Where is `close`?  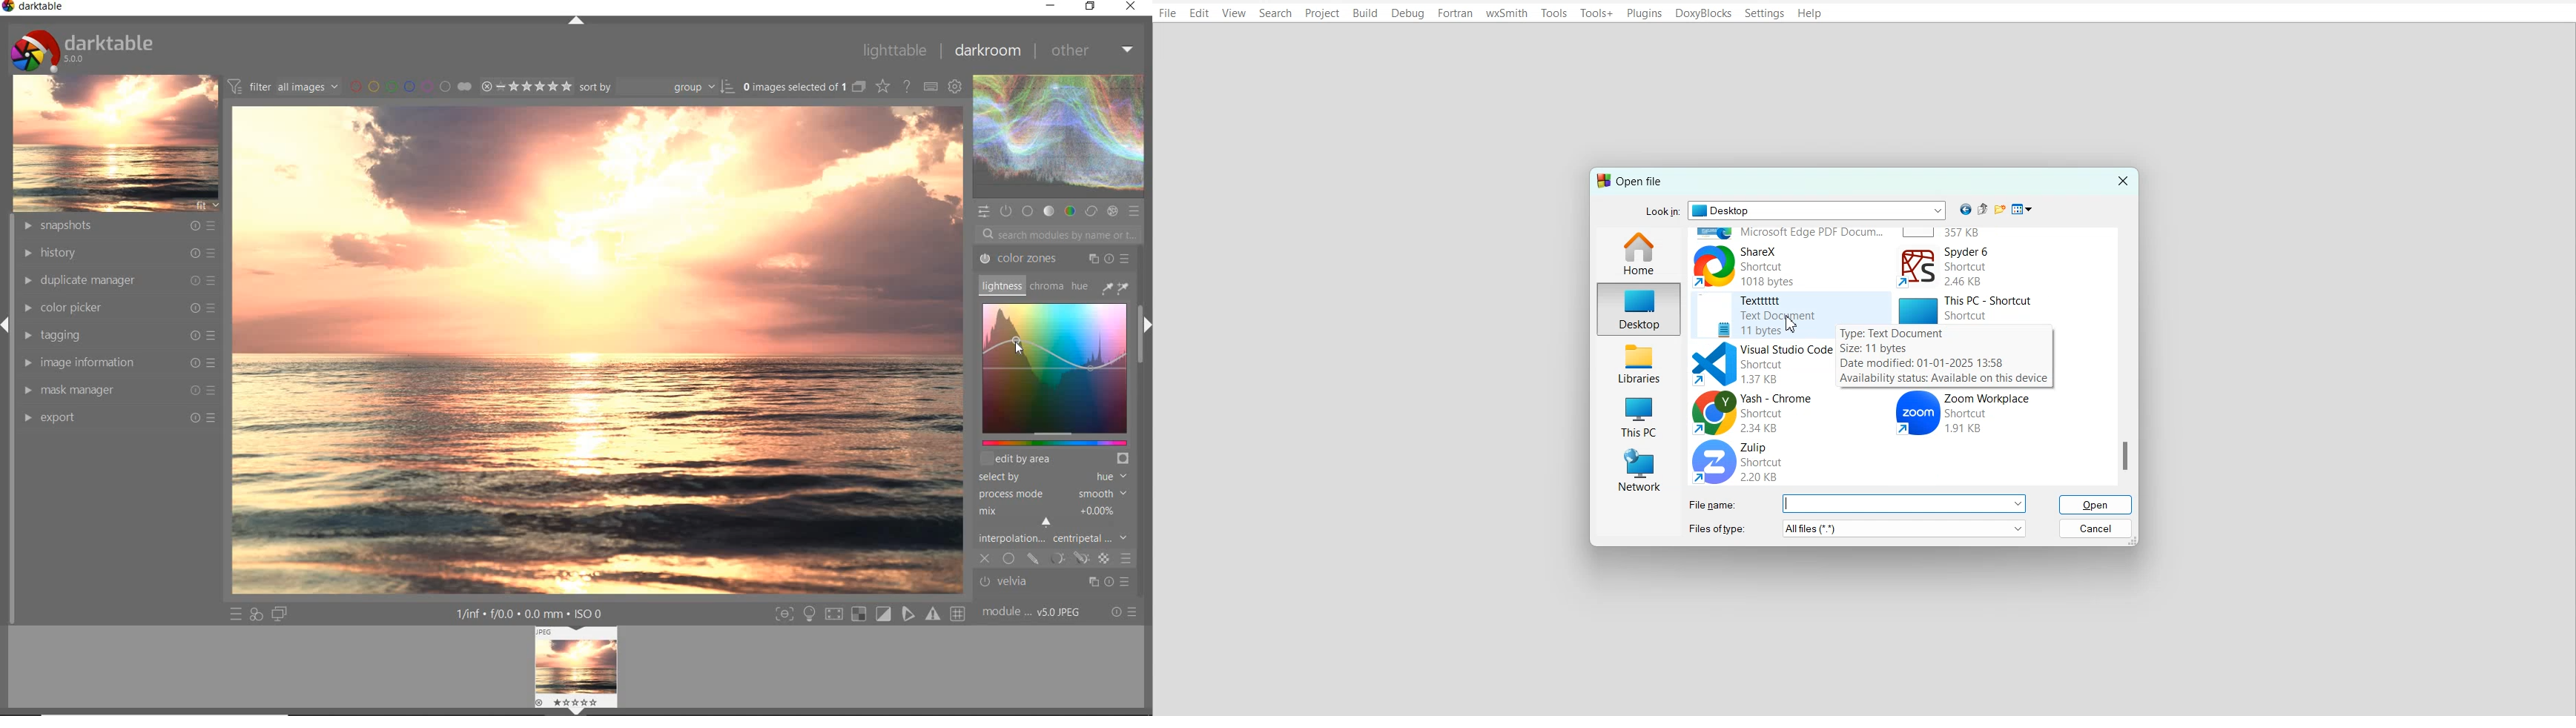 close is located at coordinates (1133, 8).